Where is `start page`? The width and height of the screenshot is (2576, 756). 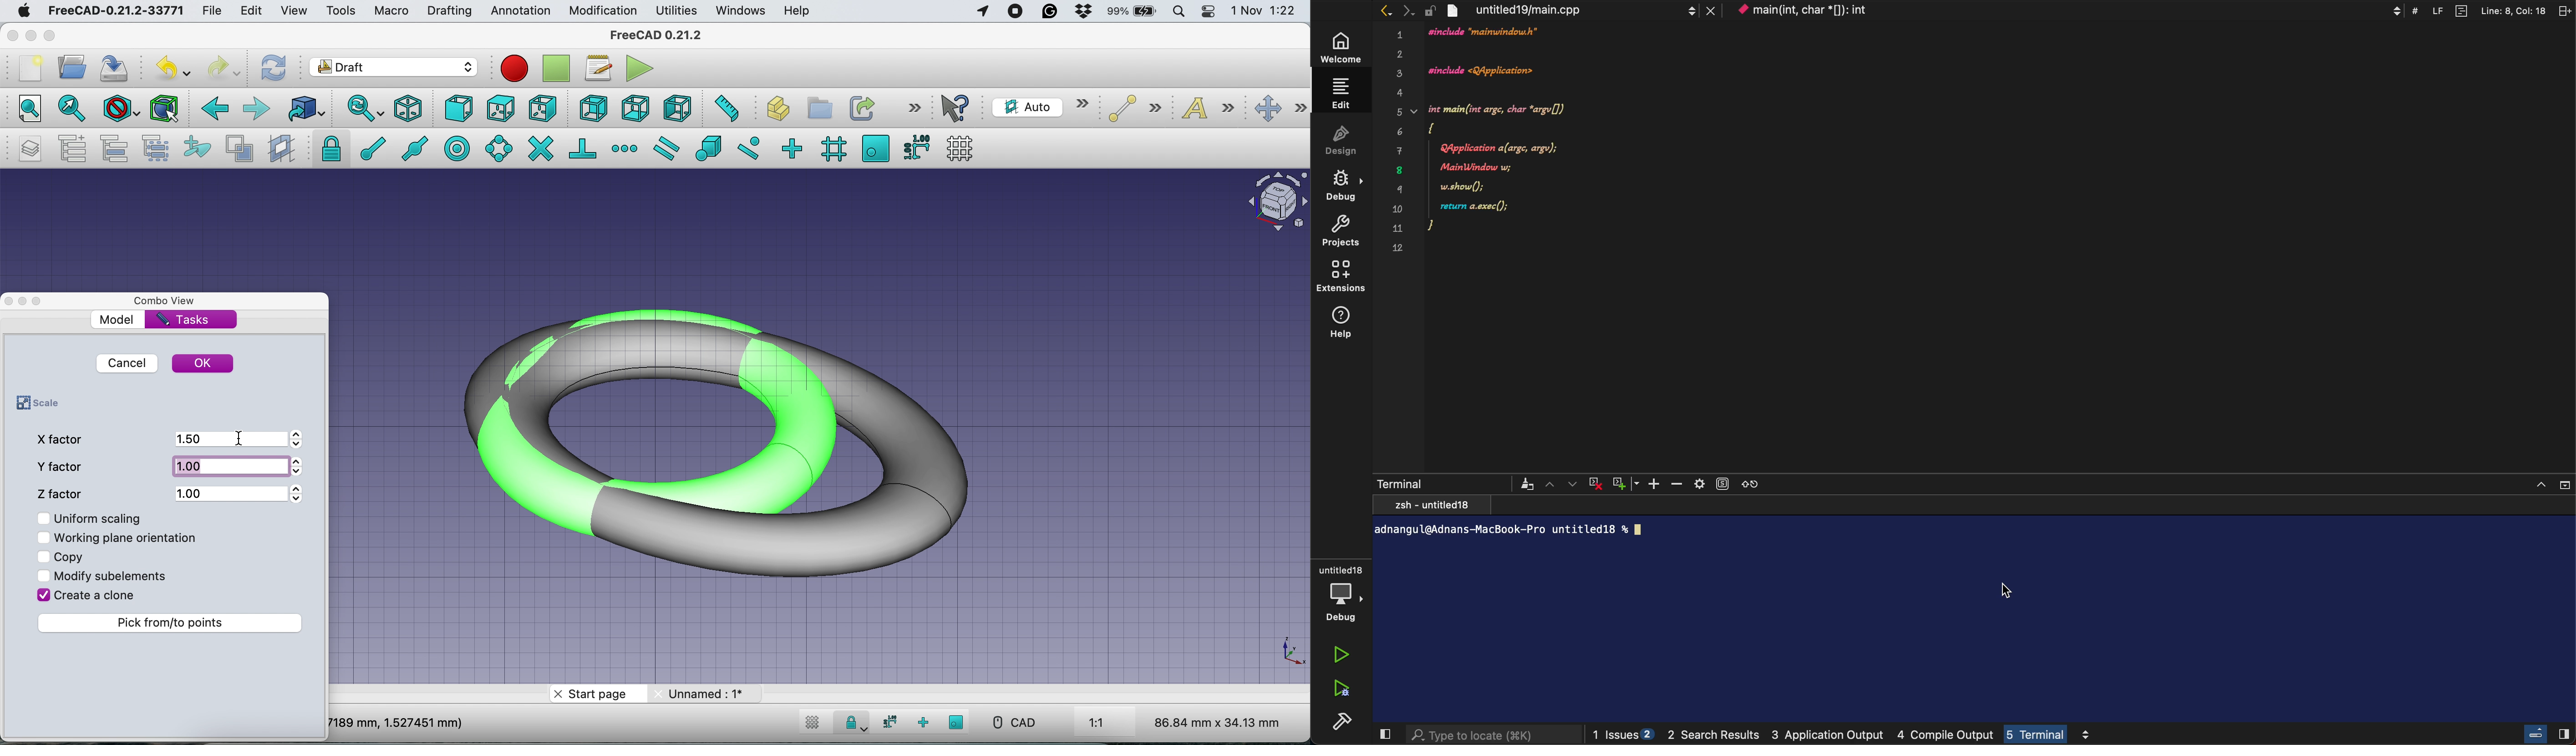
start page is located at coordinates (595, 694).